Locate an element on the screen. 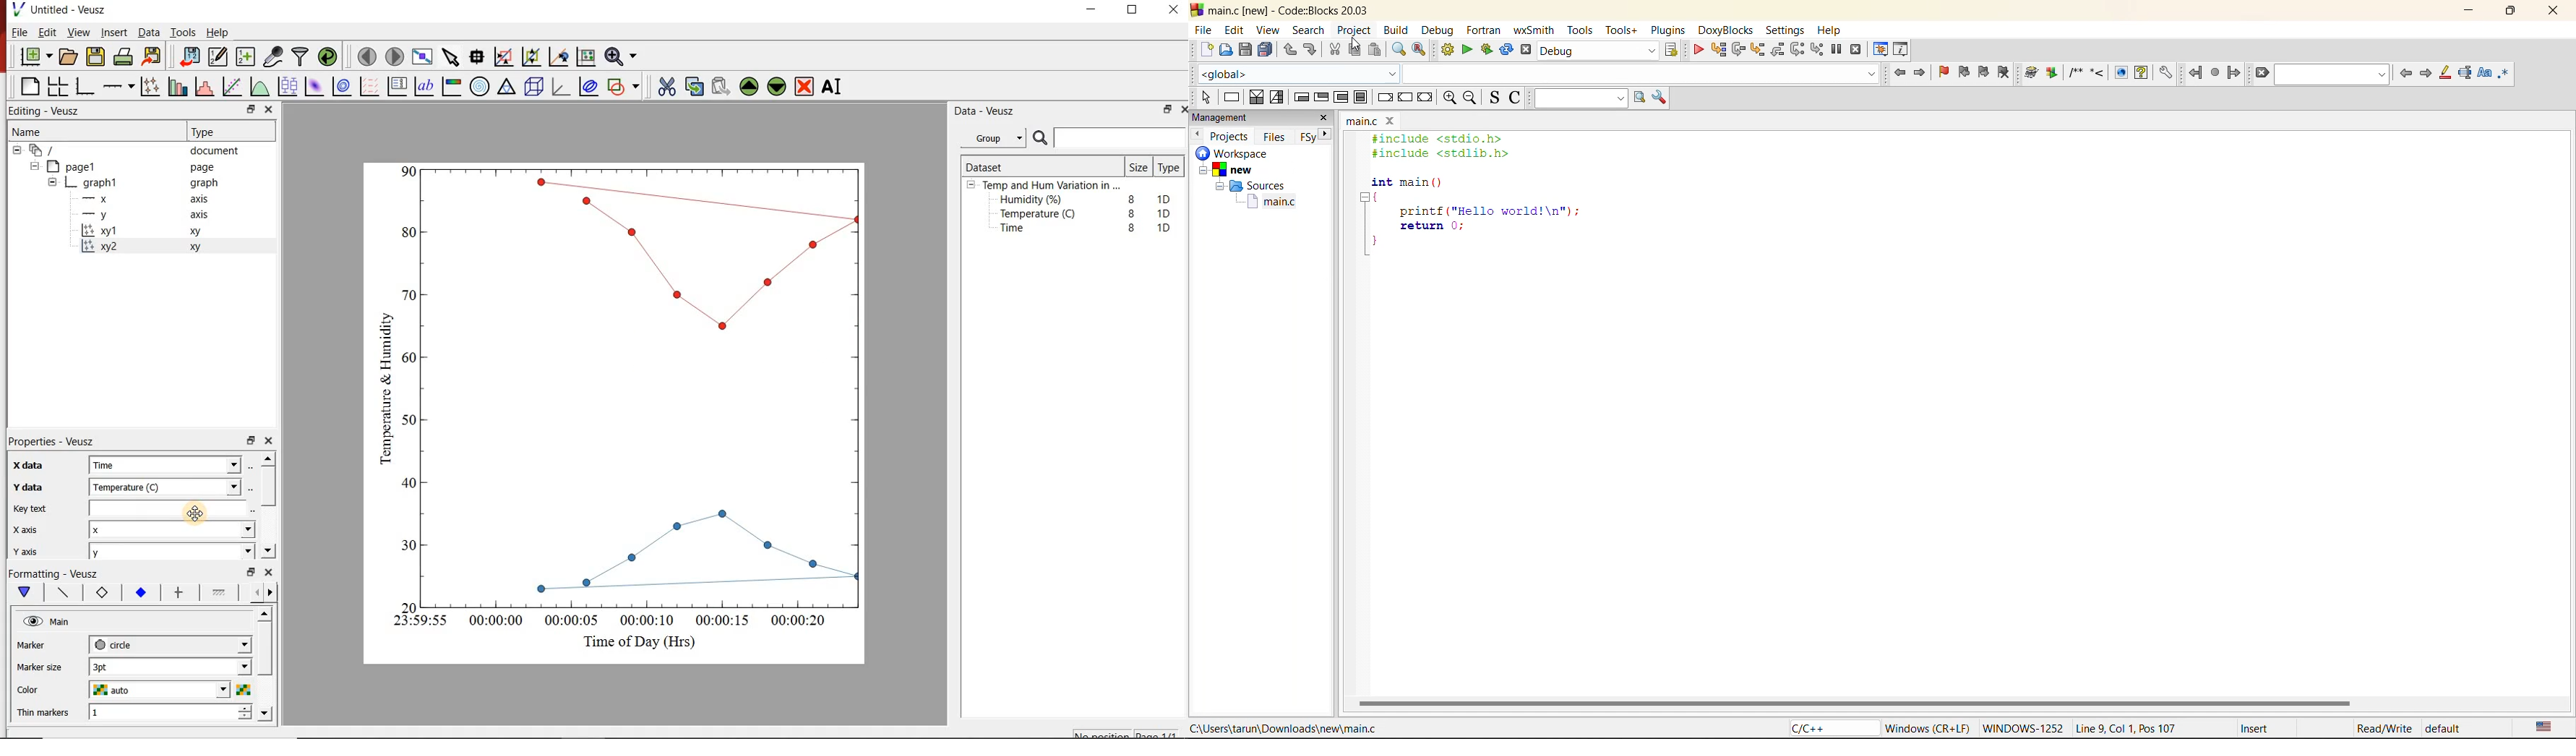  base graph is located at coordinates (86, 84).